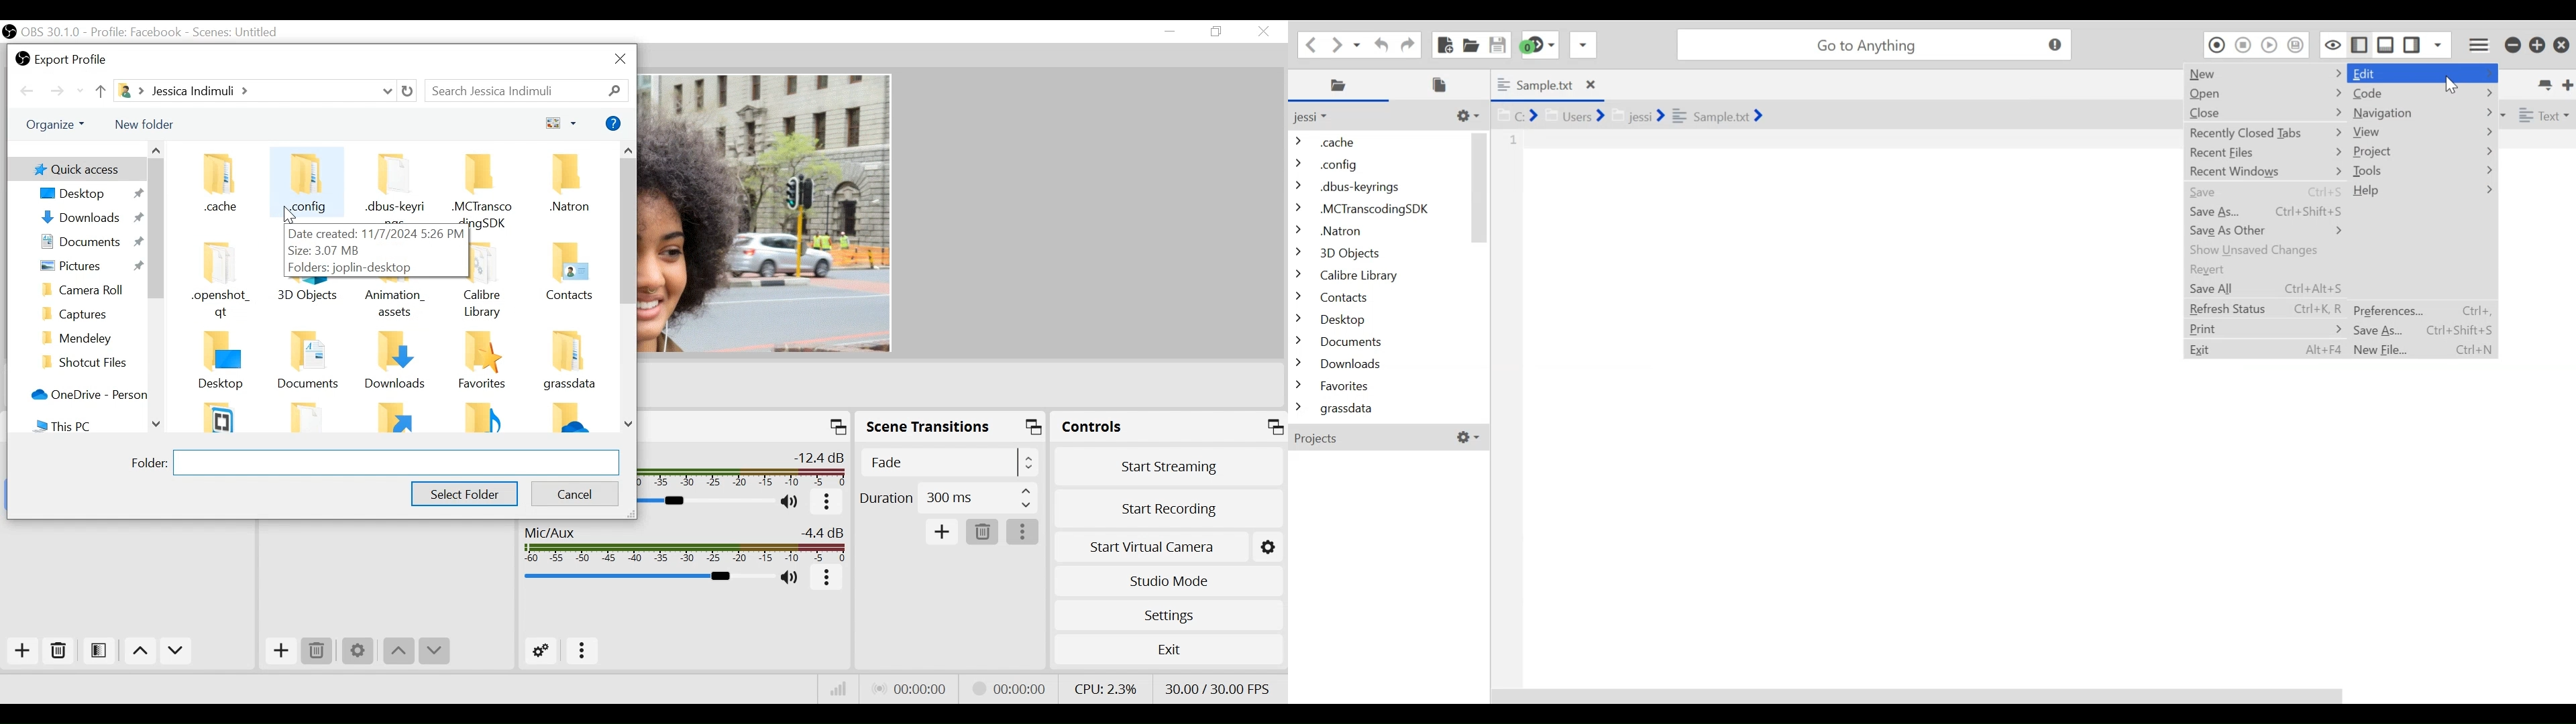 The width and height of the screenshot is (2576, 728). What do you see at coordinates (1169, 427) in the screenshot?
I see `Controls` at bounding box center [1169, 427].